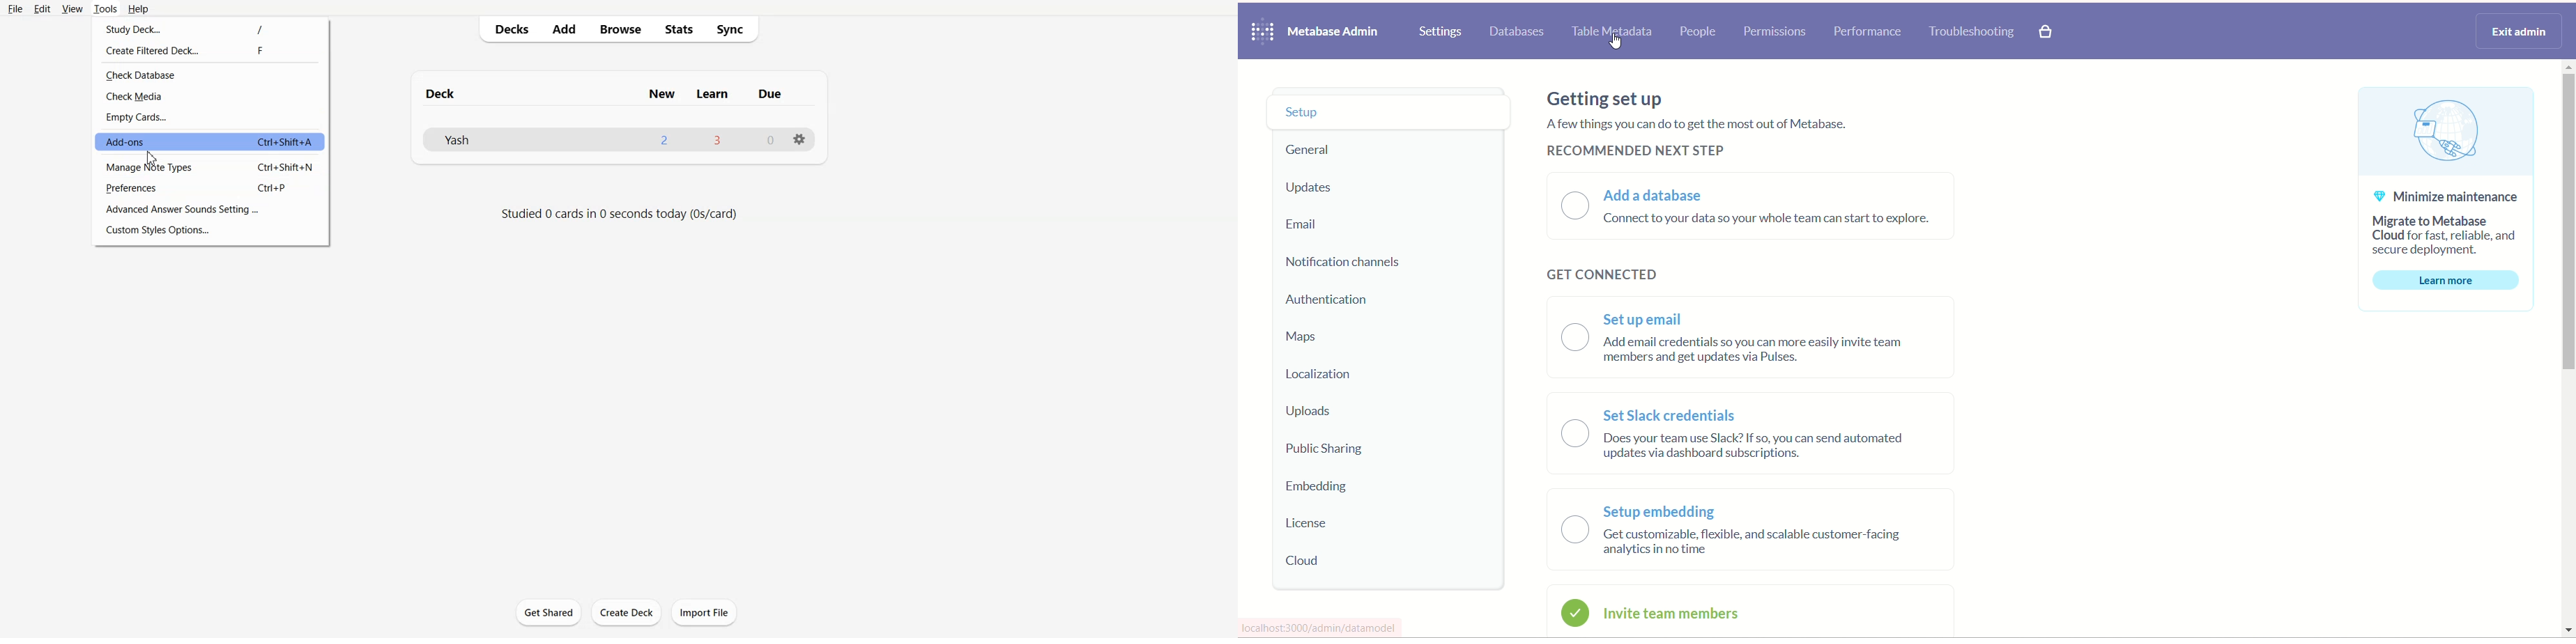 Image resolution: width=2576 pixels, height=644 pixels. What do you see at coordinates (678, 29) in the screenshot?
I see `Stats` at bounding box center [678, 29].